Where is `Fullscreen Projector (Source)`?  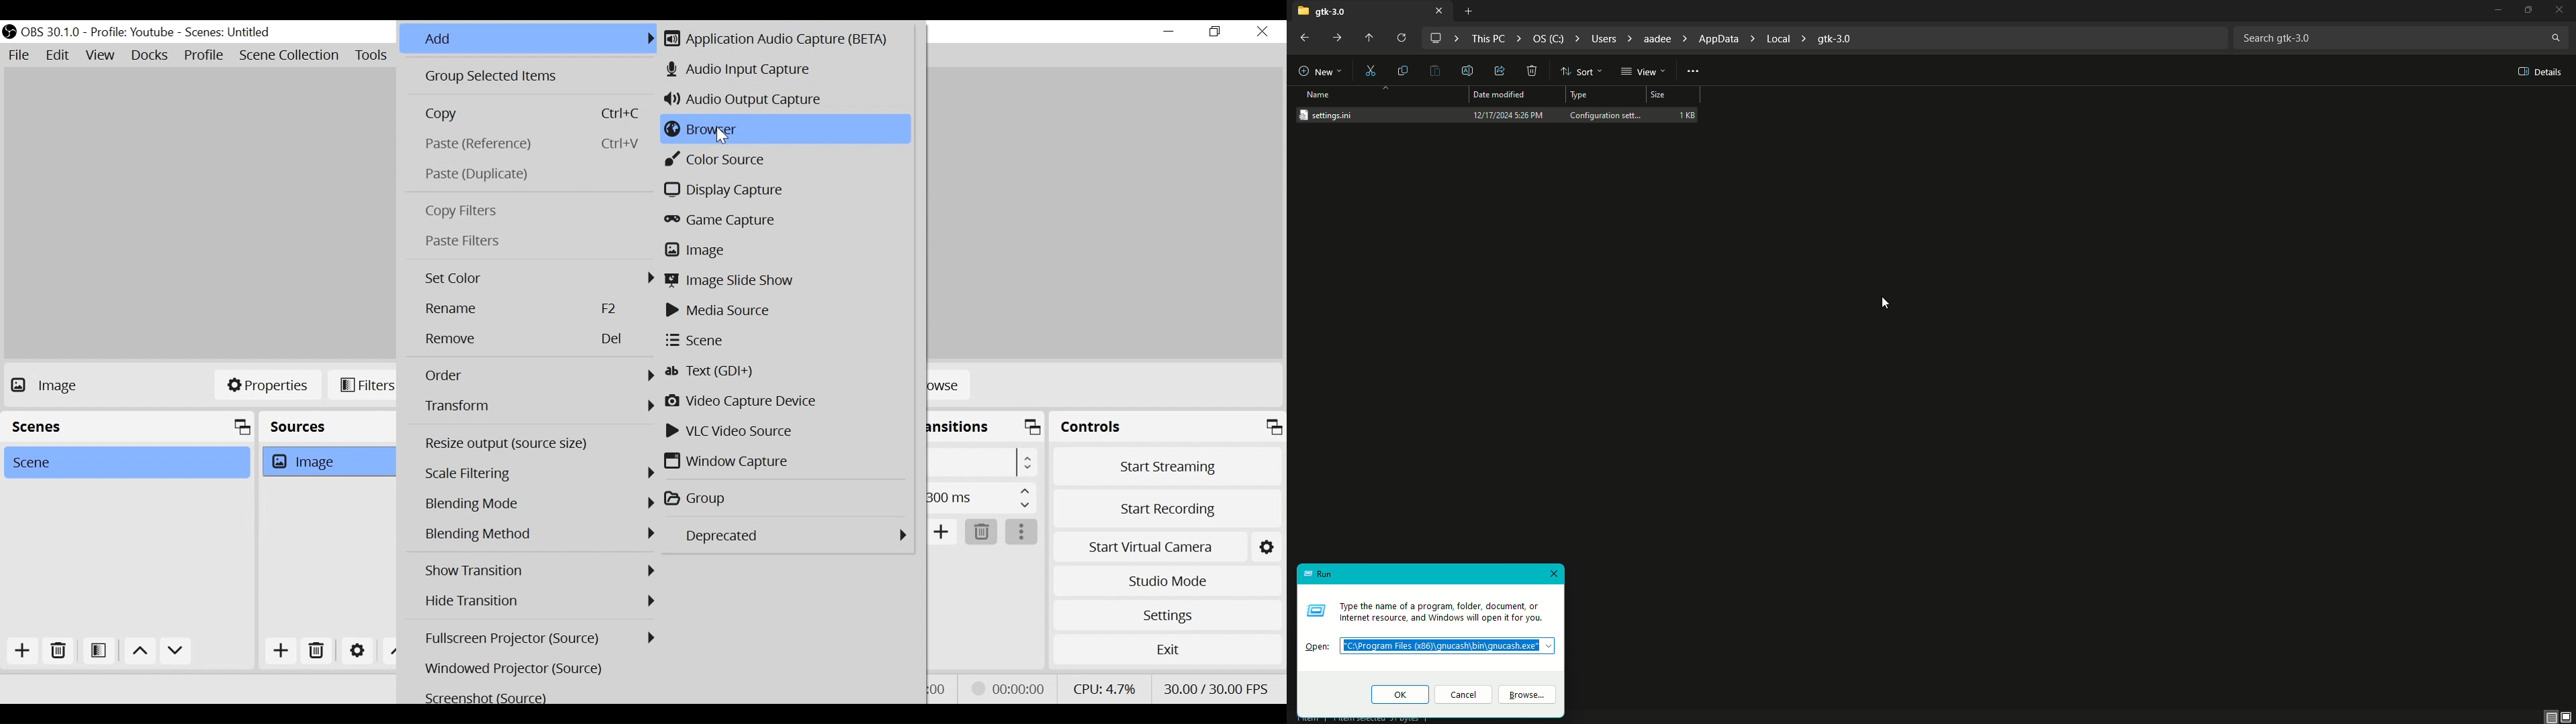
Fullscreen Projector (Source) is located at coordinates (544, 640).